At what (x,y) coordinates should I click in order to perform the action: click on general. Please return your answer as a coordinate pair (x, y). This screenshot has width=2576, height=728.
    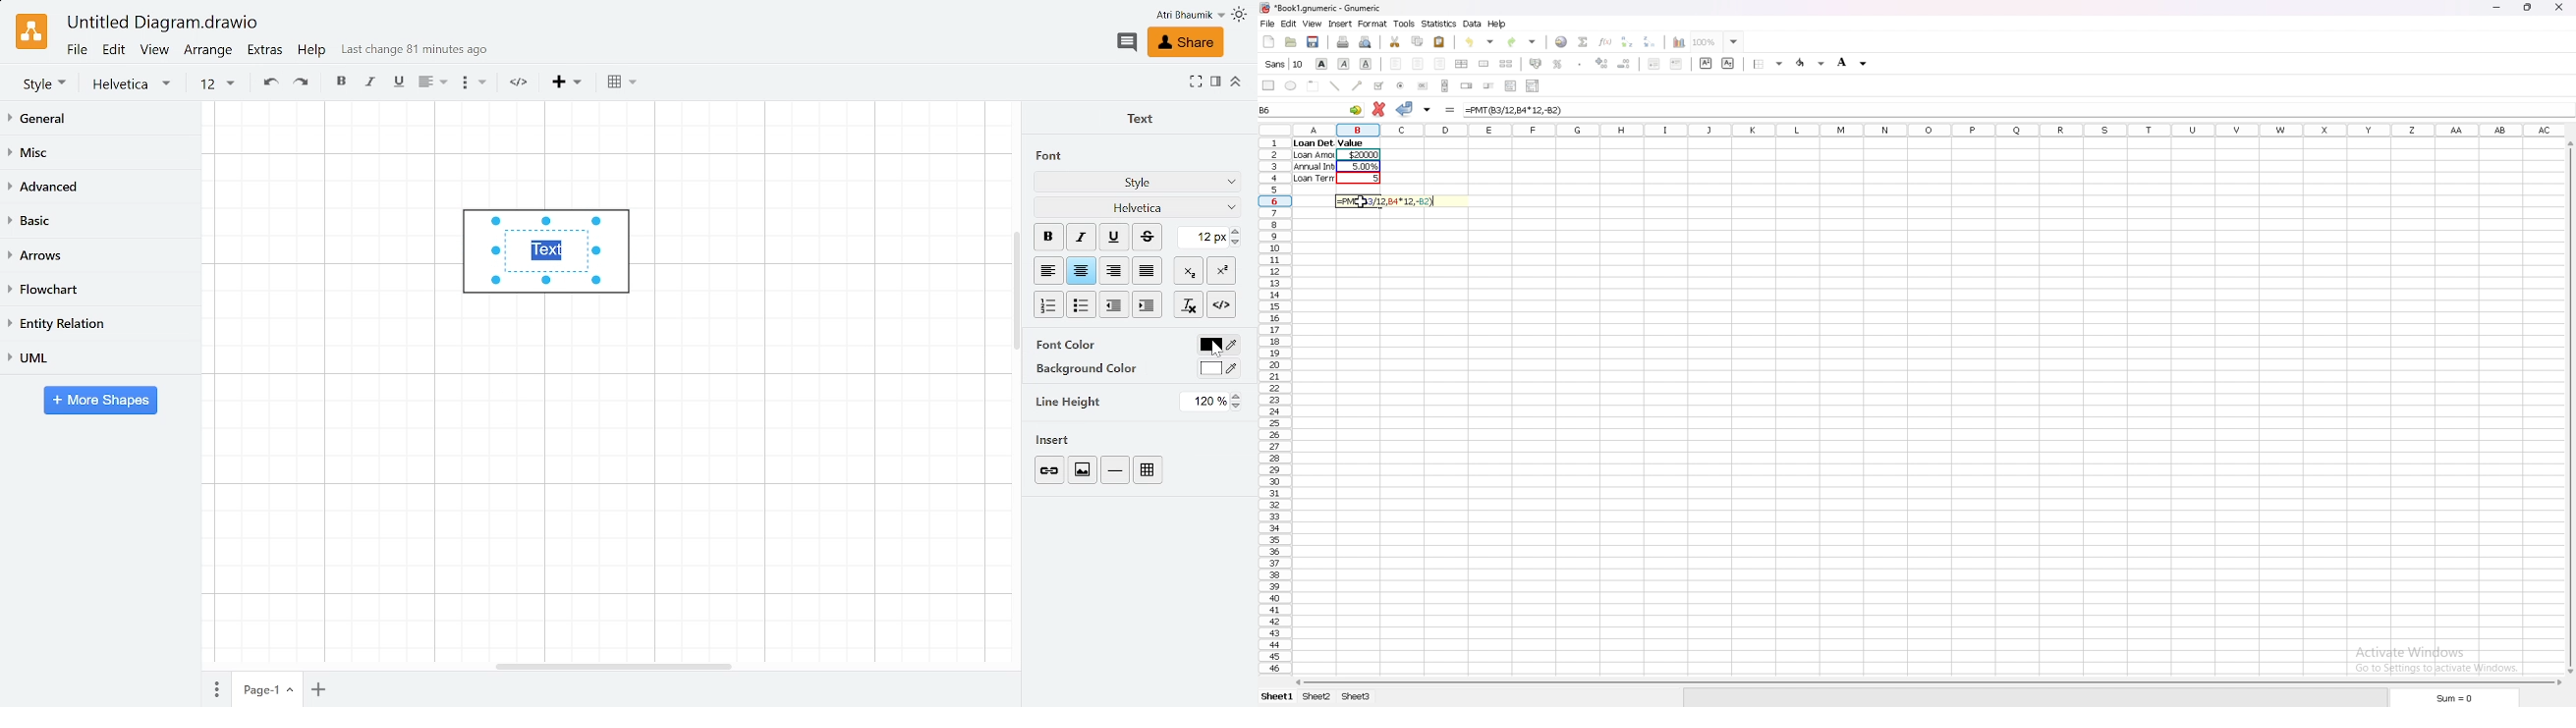
    Looking at the image, I should click on (102, 120).